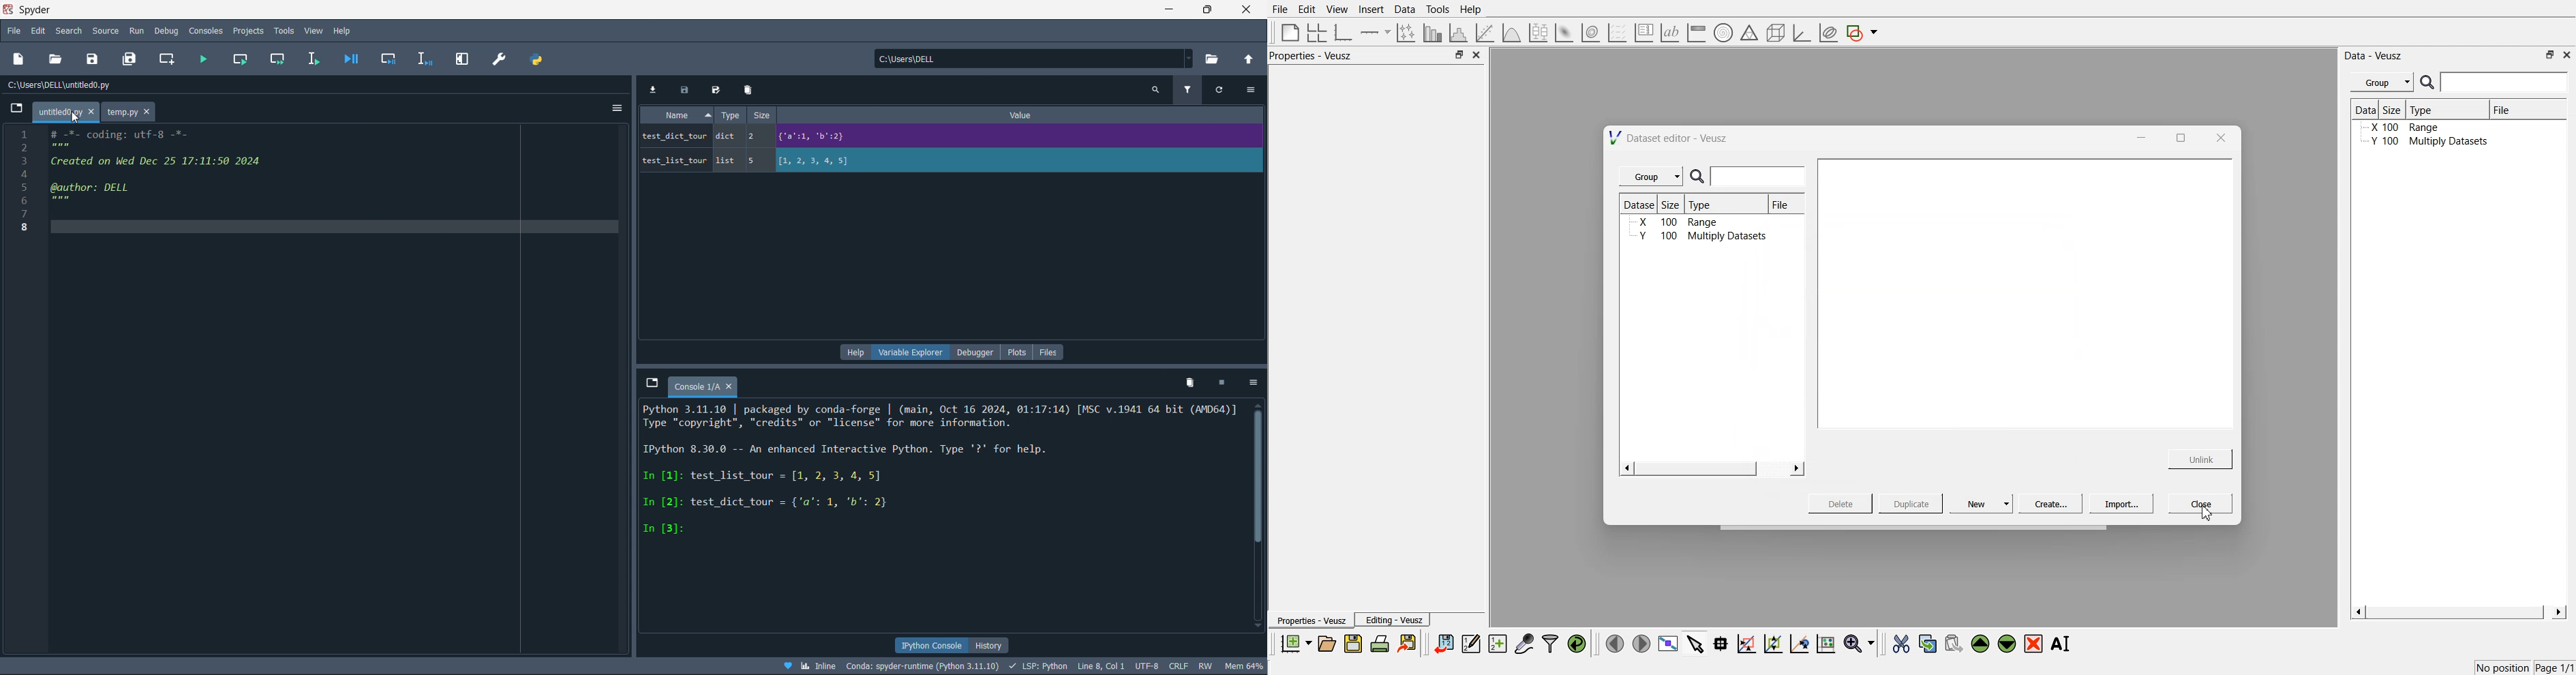  I want to click on browse directory, so click(1215, 60).